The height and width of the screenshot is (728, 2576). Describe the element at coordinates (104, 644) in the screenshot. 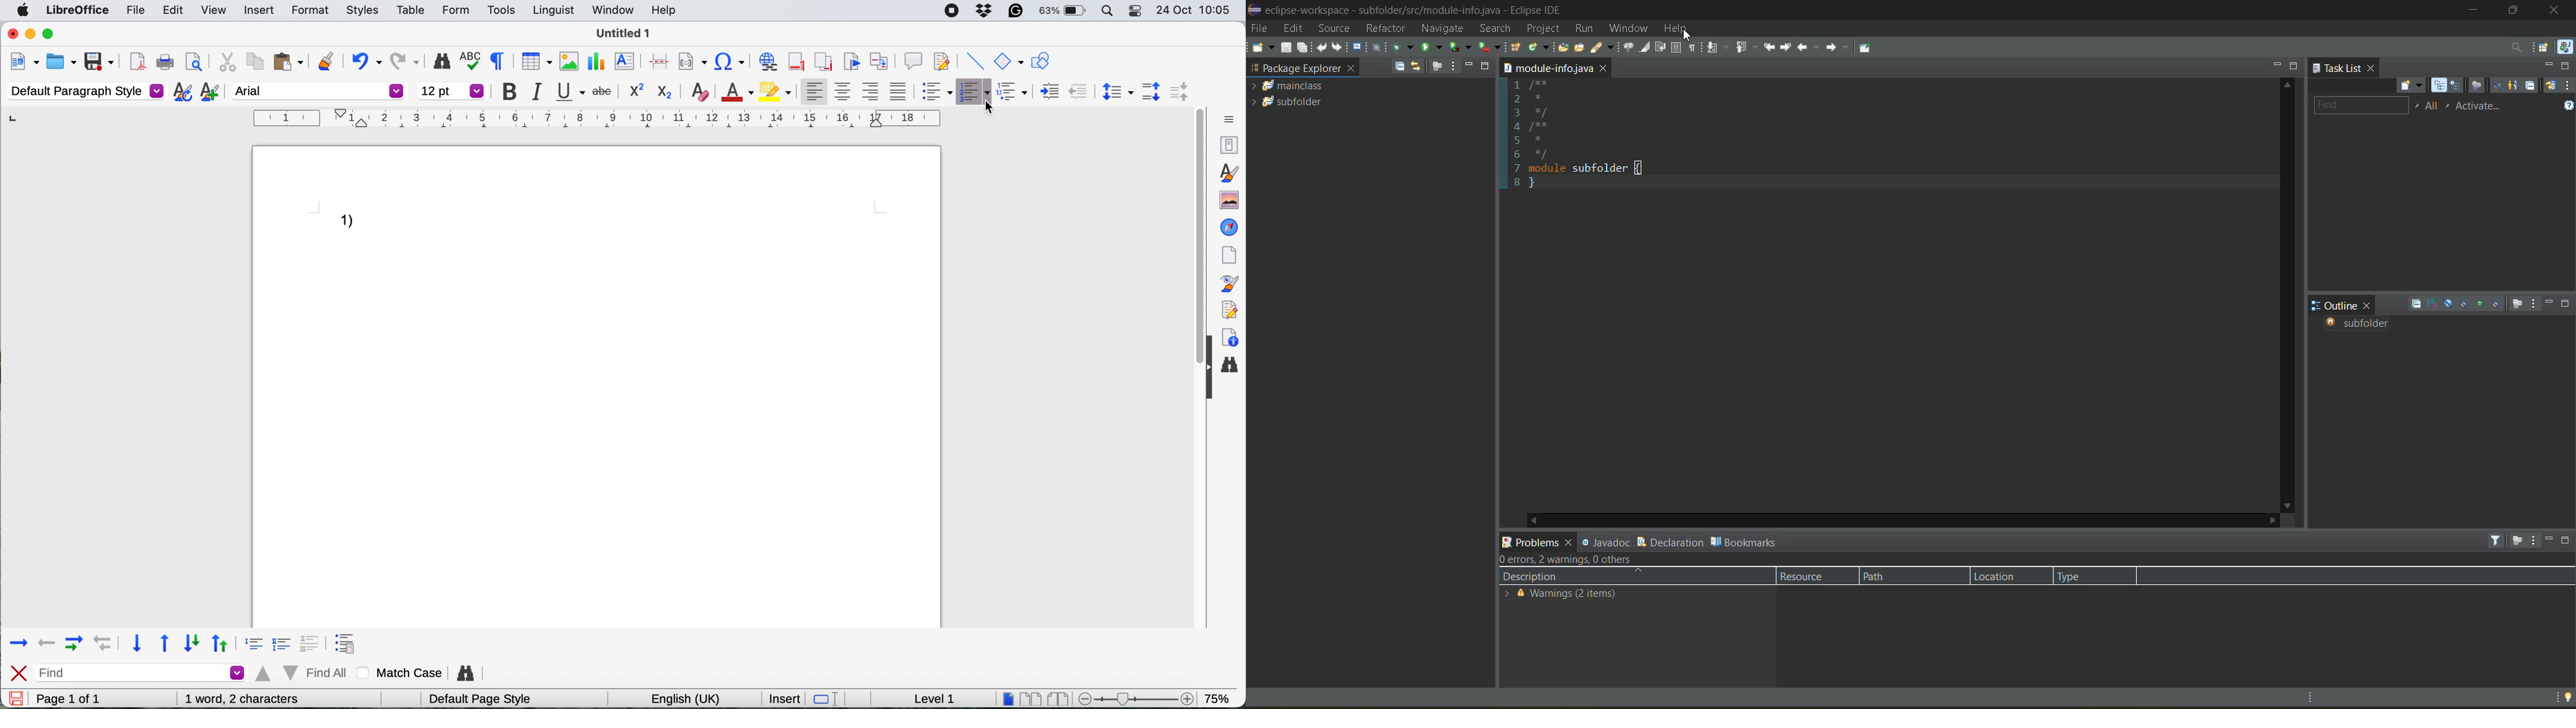

I see `backward with indent` at that location.